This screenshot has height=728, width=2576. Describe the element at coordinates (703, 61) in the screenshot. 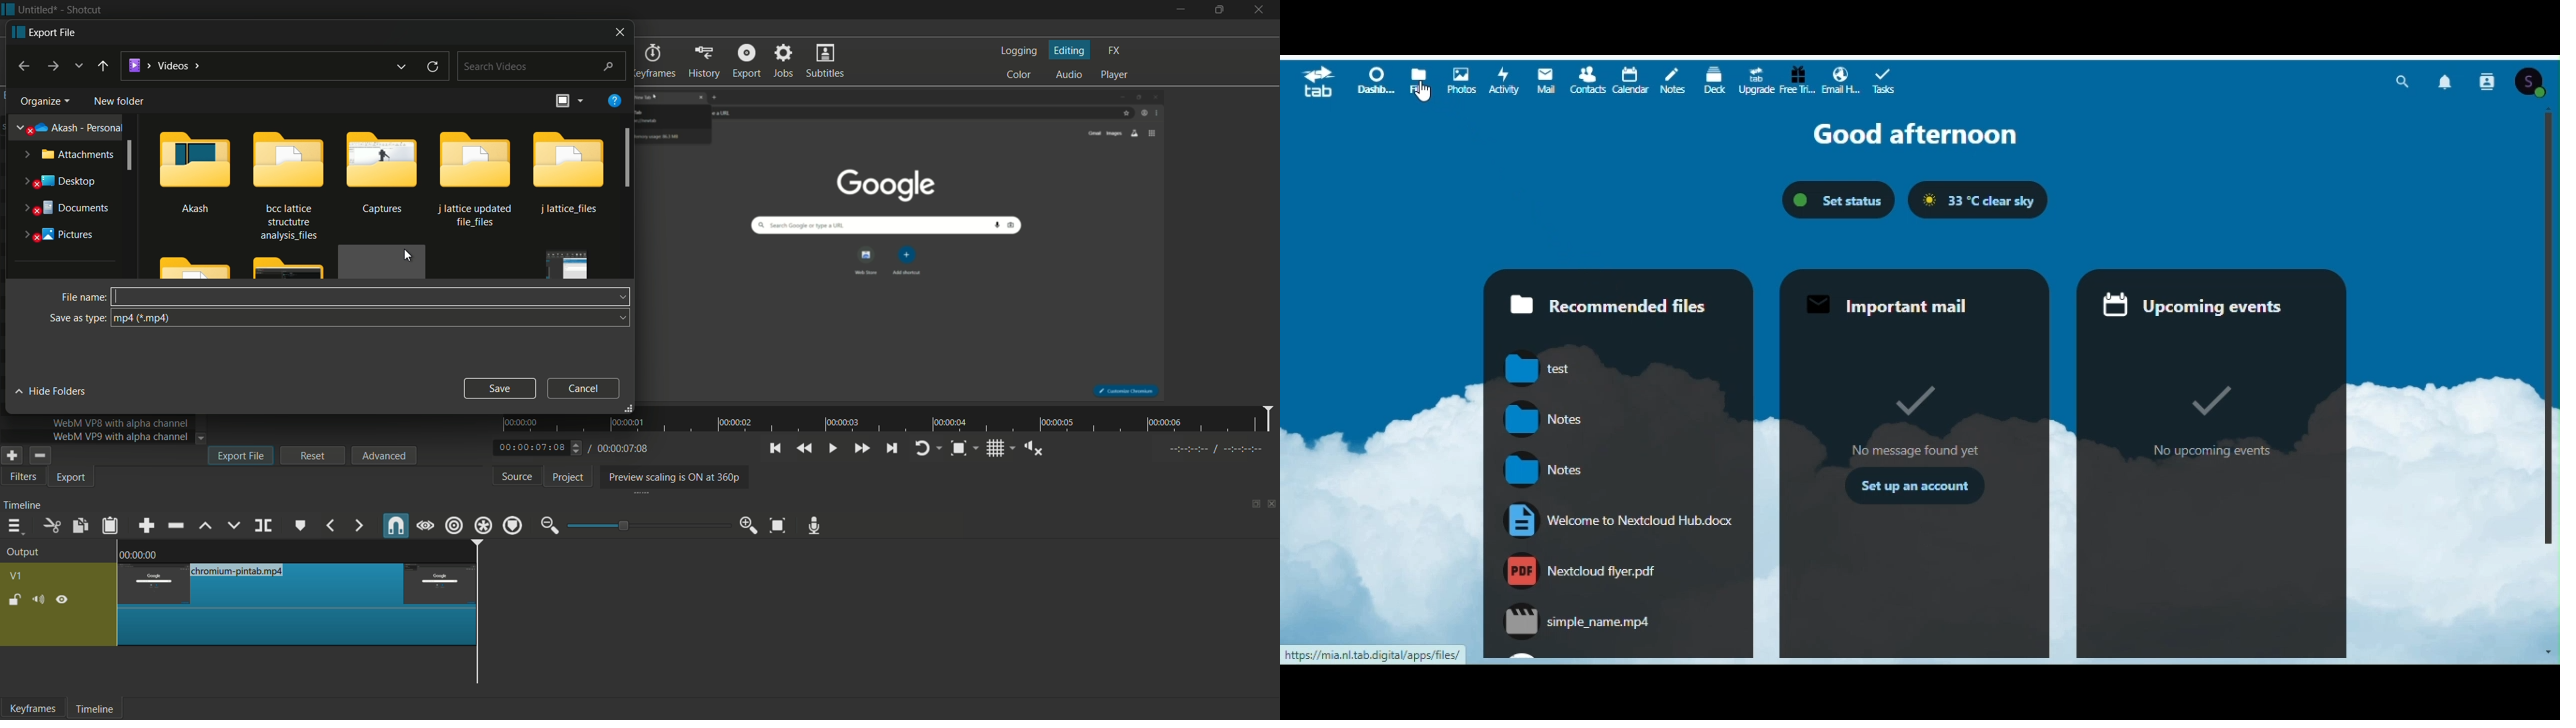

I see `history` at that location.